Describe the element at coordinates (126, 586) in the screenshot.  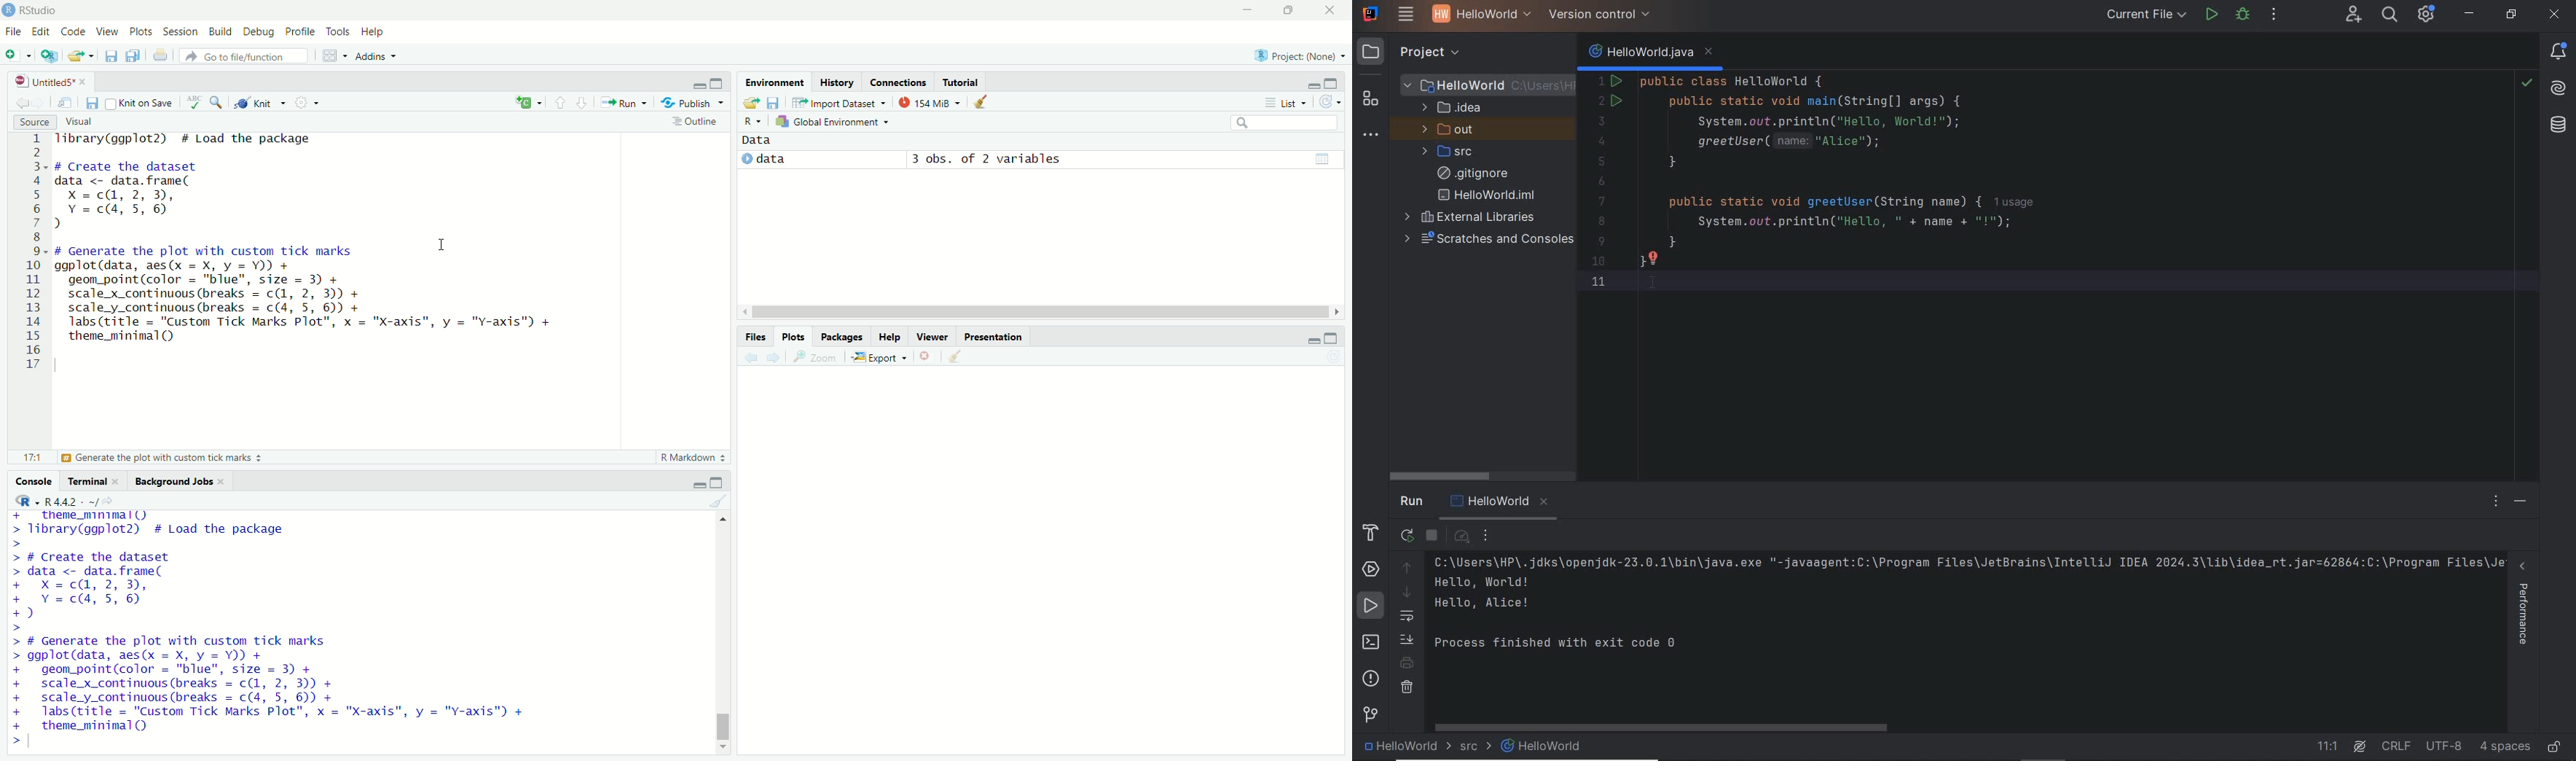
I see `code to create the dataset` at that location.